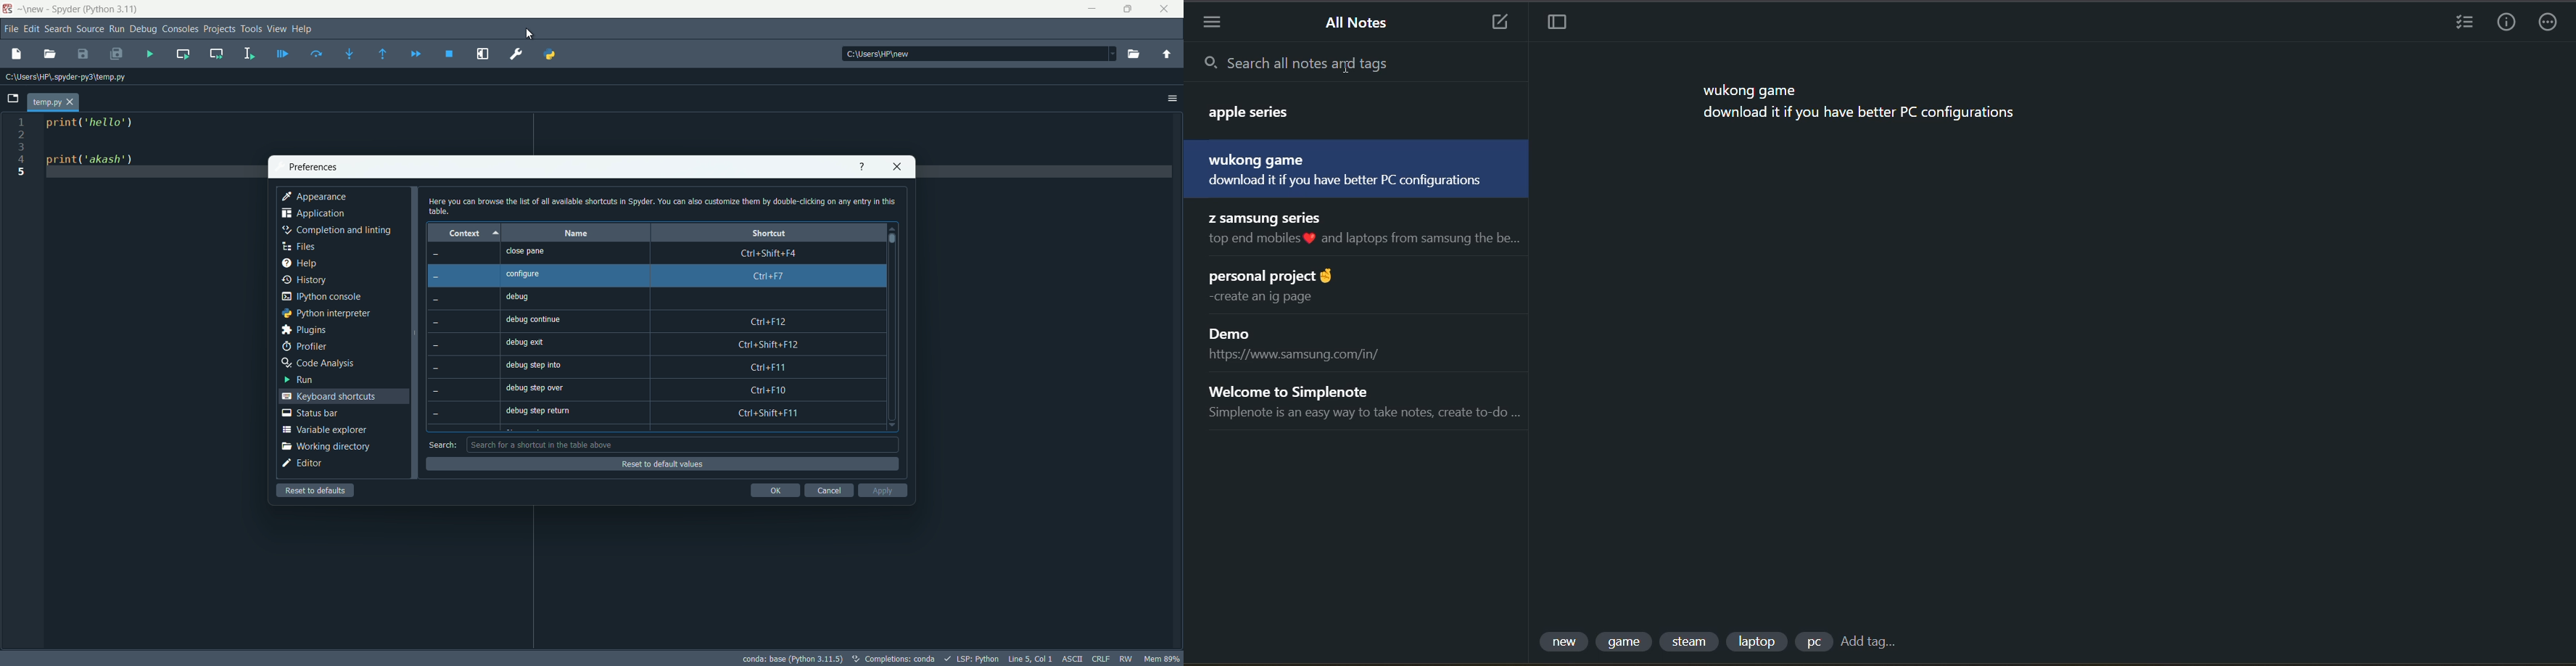  What do you see at coordinates (1872, 641) in the screenshot?
I see `add tag` at bounding box center [1872, 641].